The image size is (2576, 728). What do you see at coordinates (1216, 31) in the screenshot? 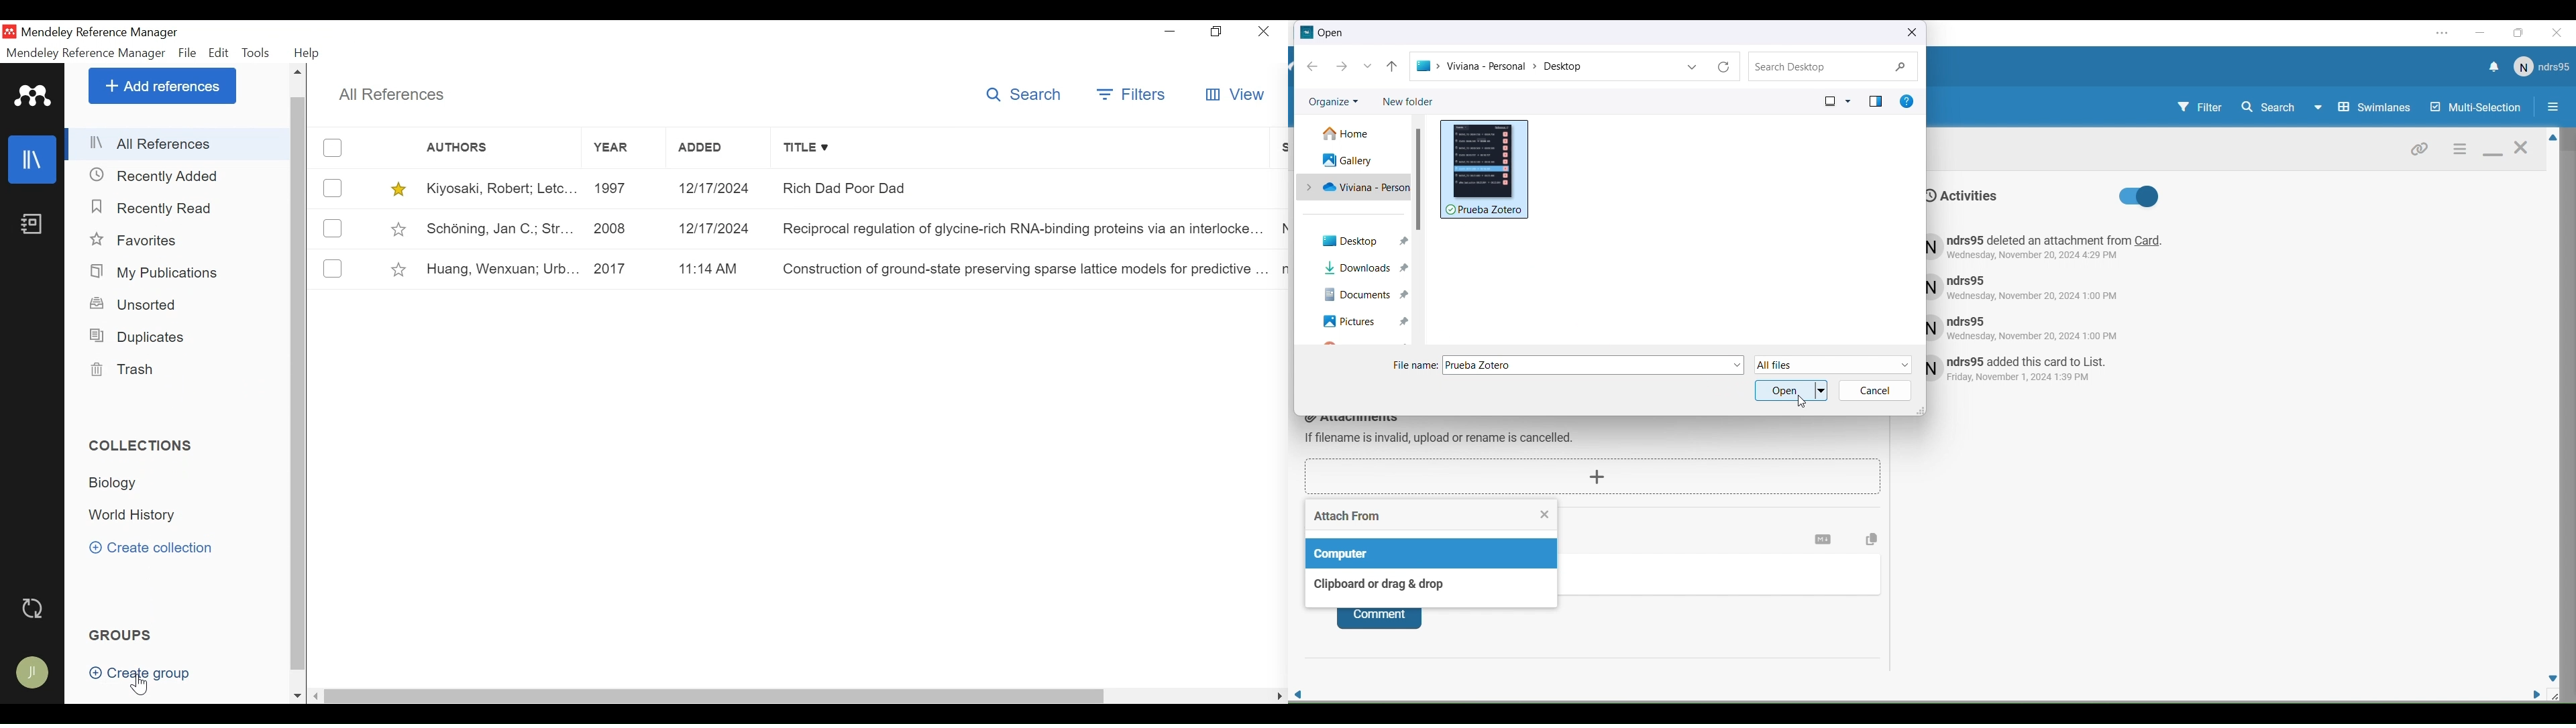
I see `Restore` at bounding box center [1216, 31].